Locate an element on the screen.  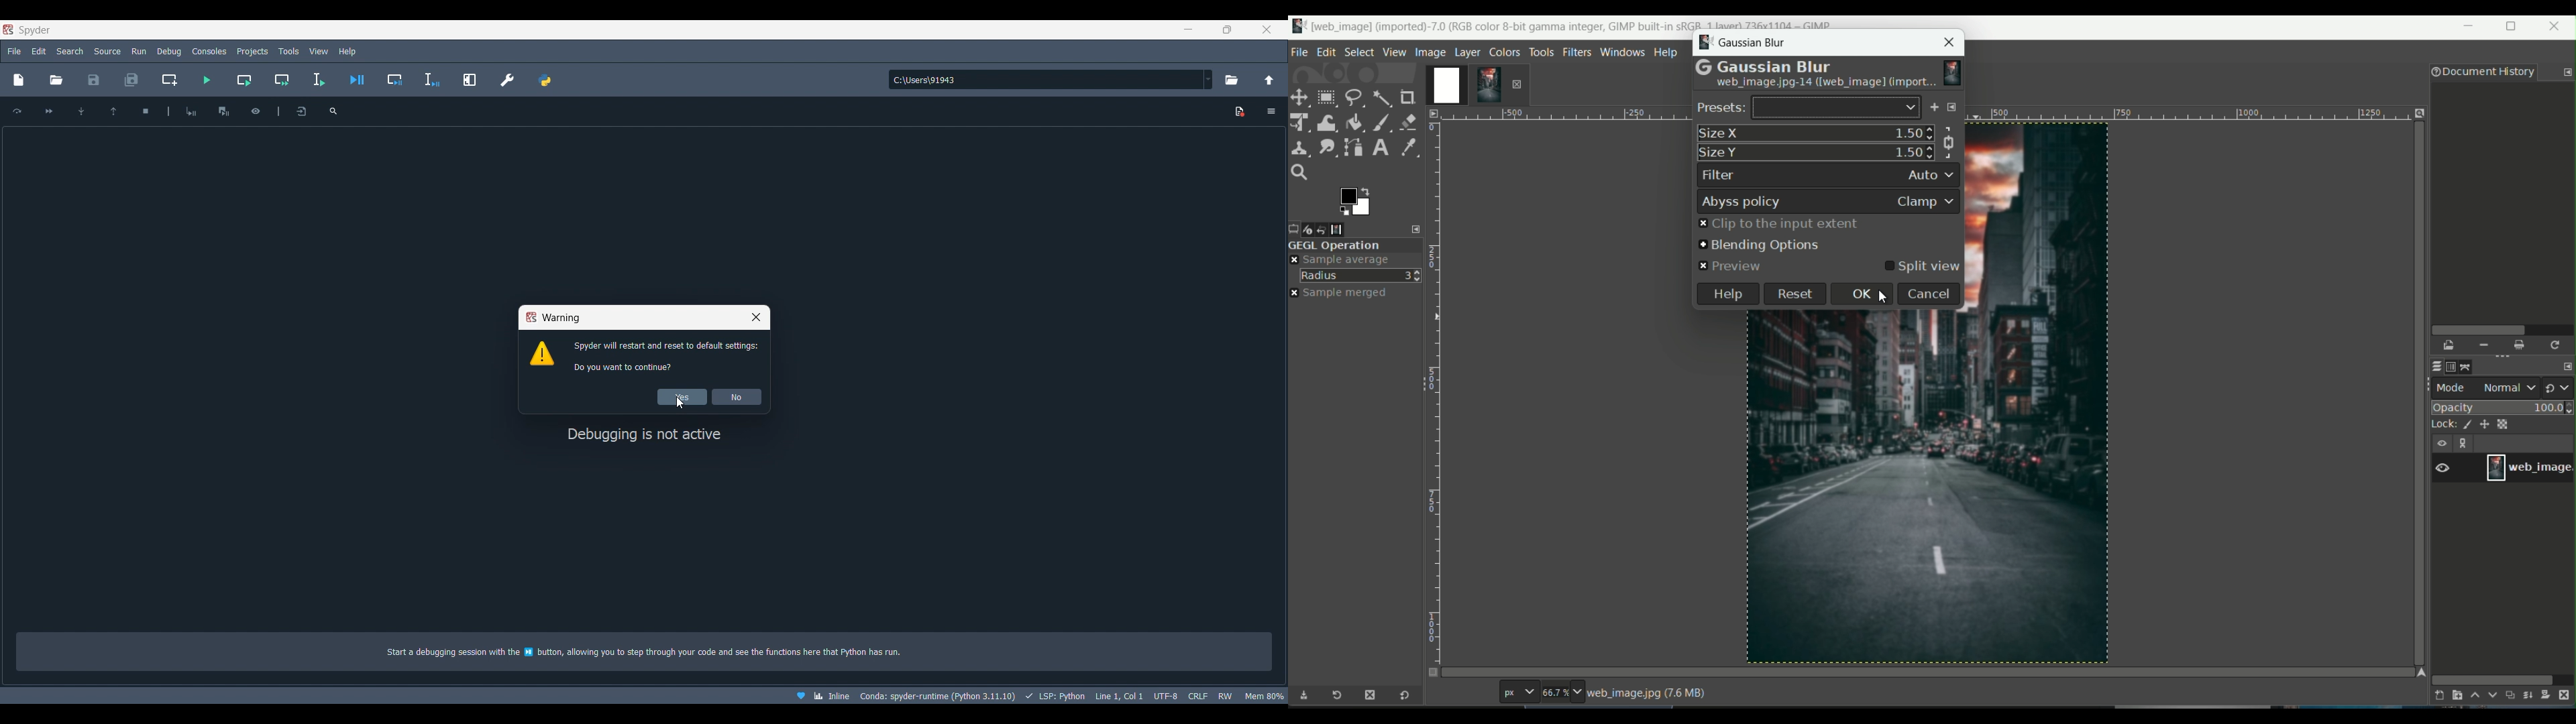
Debug file is located at coordinates (356, 80).